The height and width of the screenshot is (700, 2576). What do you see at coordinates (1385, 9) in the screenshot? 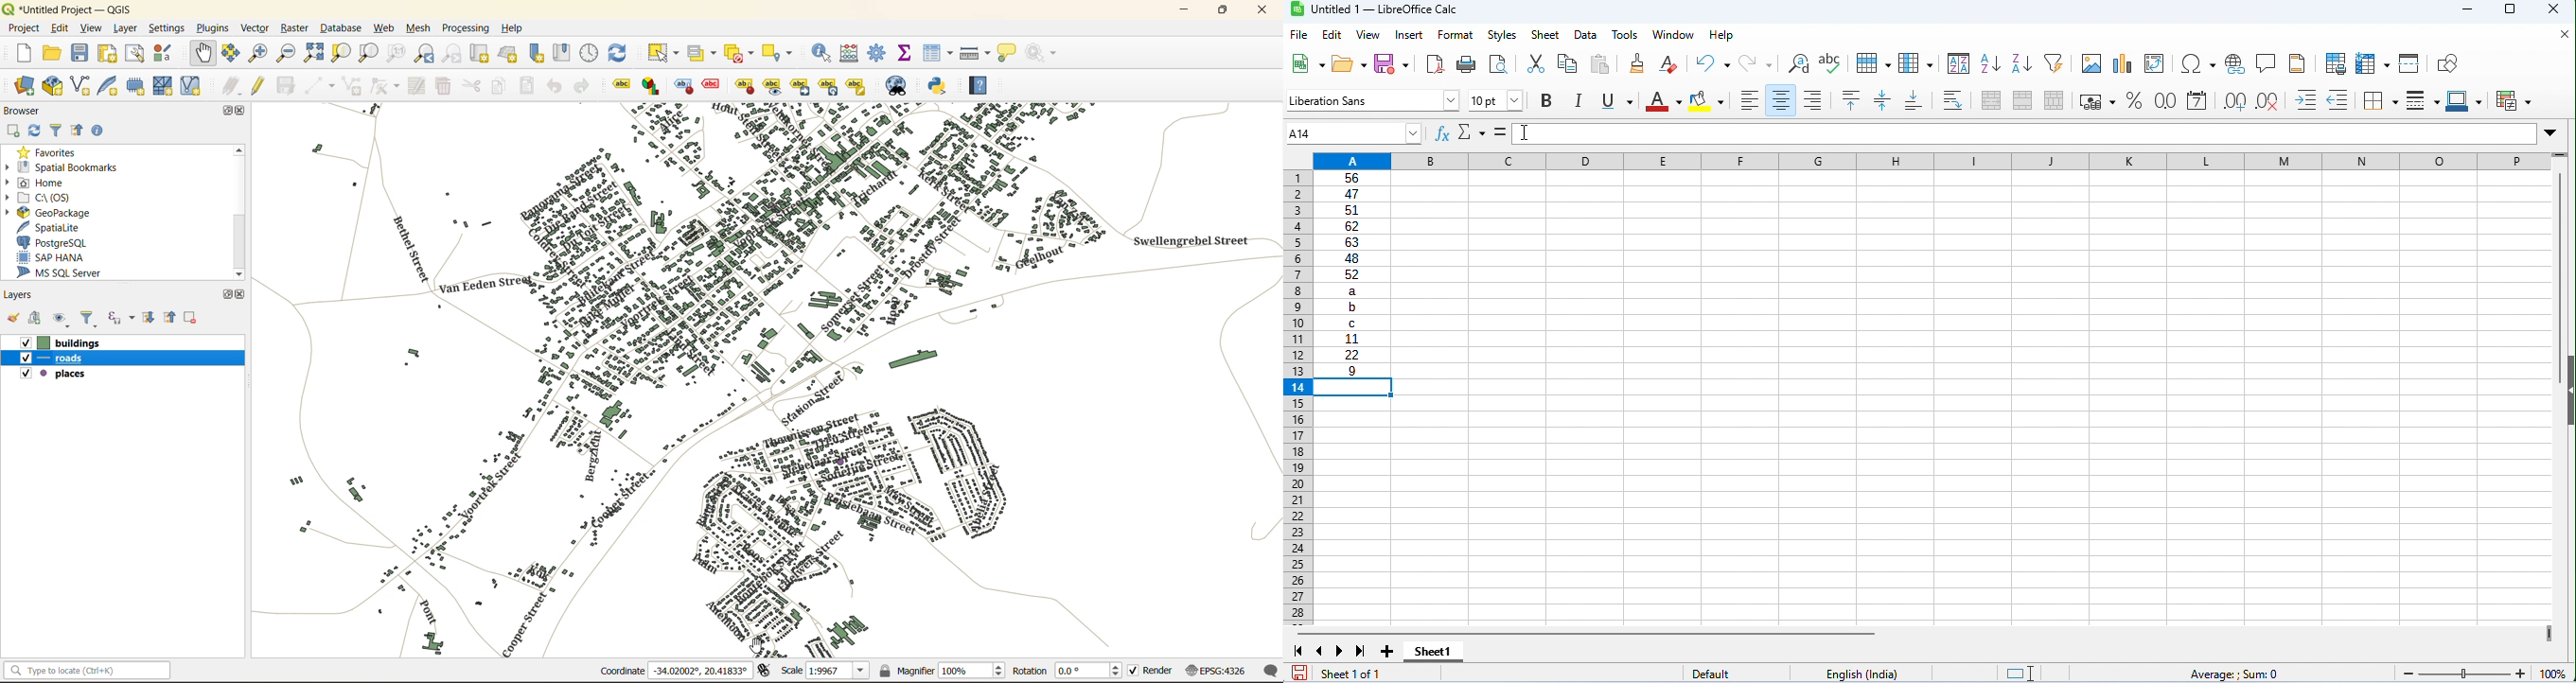
I see `Untitled 1 — LibreOffice Calc` at bounding box center [1385, 9].